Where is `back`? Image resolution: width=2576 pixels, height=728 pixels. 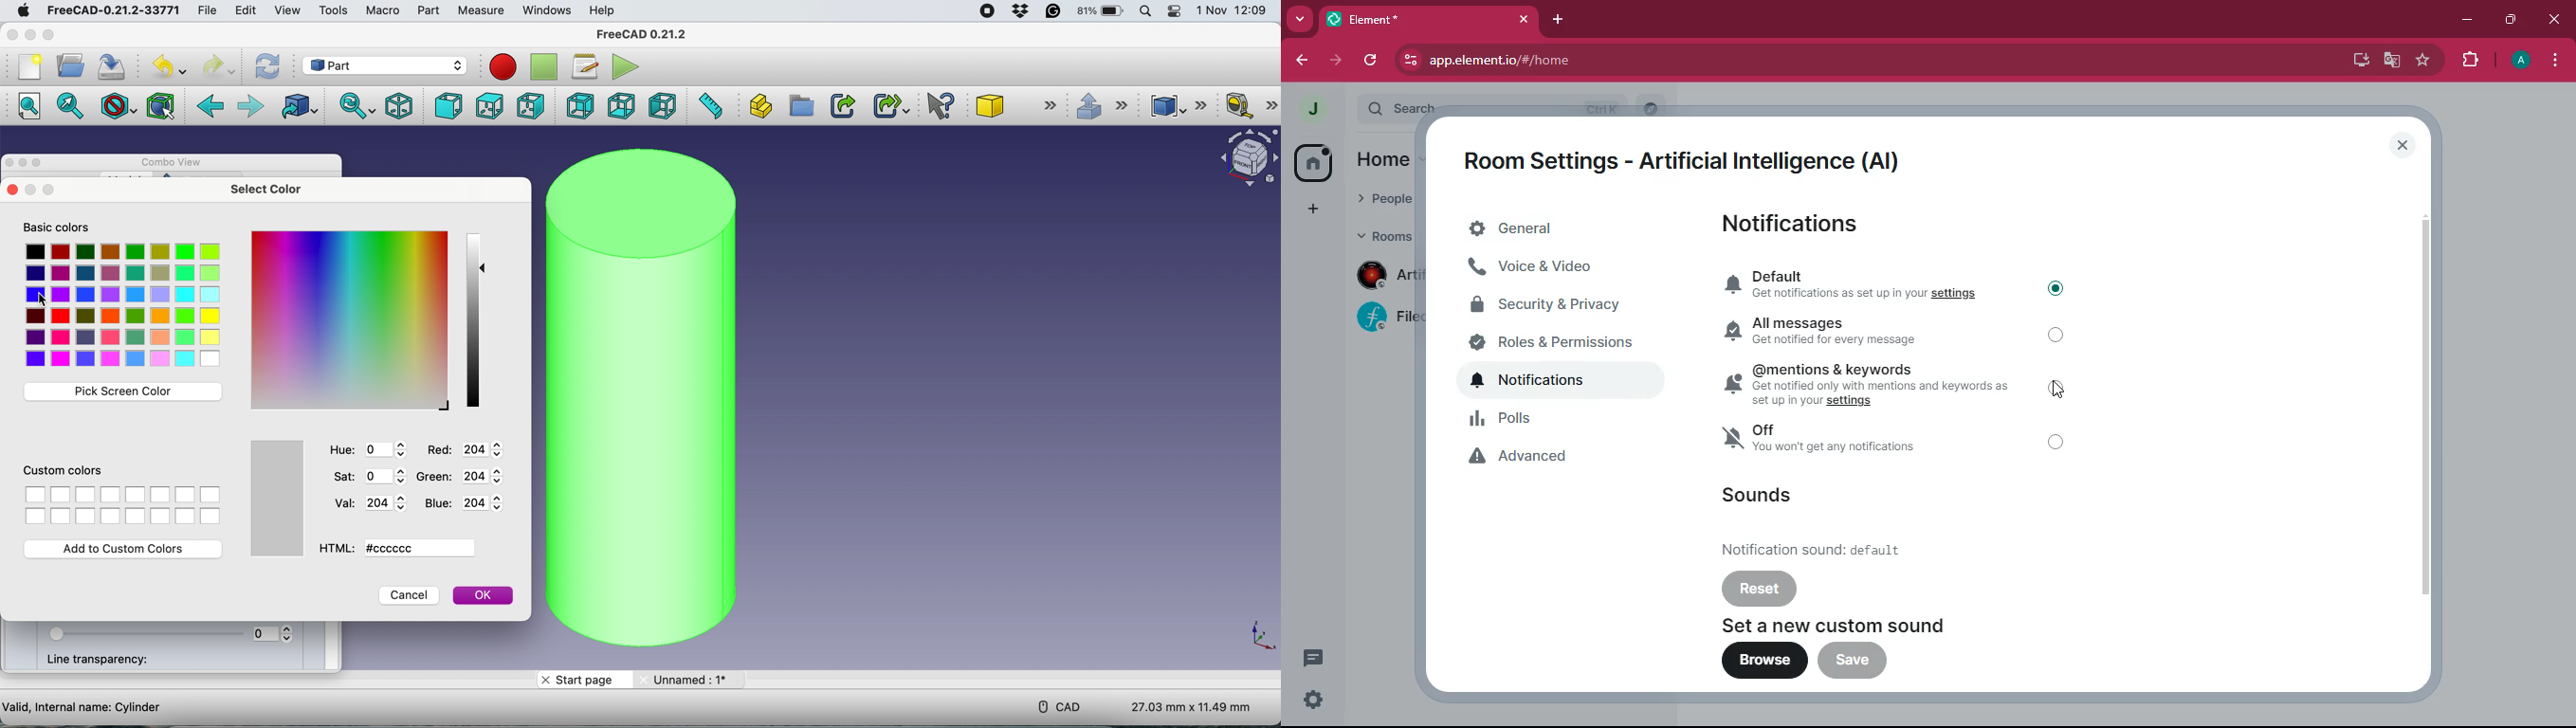 back is located at coordinates (1303, 63).